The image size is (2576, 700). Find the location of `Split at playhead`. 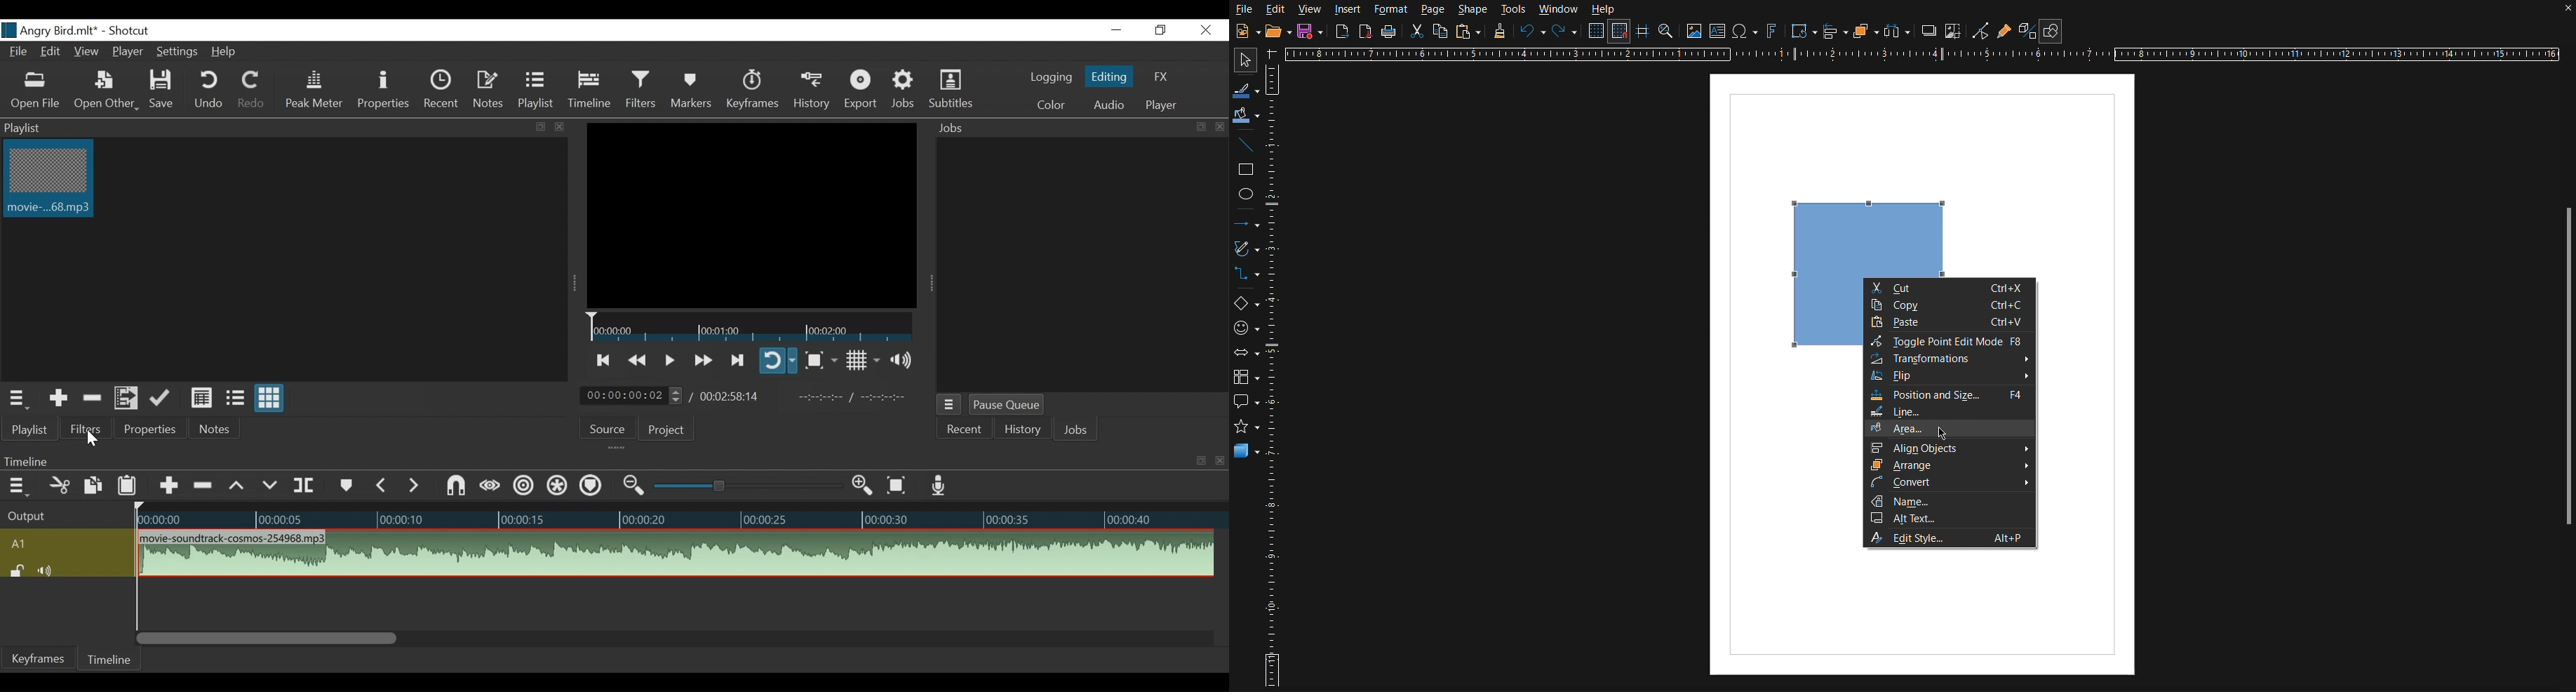

Split at playhead is located at coordinates (305, 484).